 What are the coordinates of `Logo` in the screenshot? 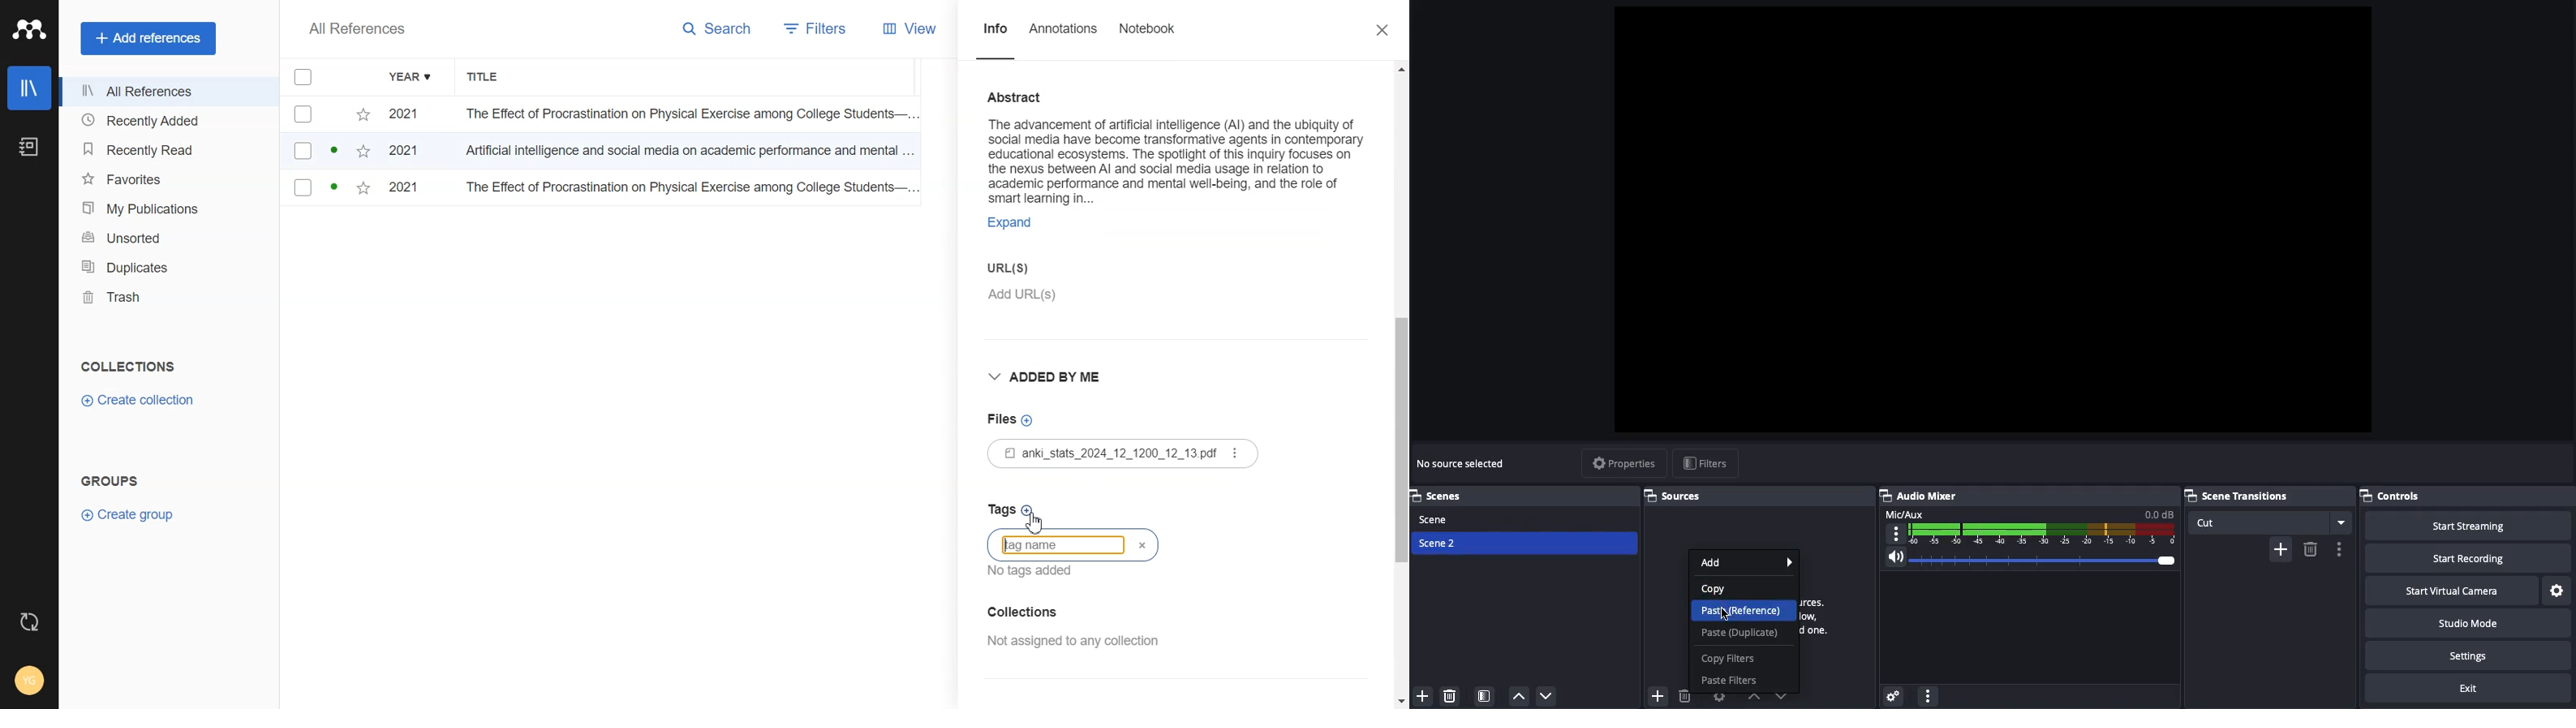 It's located at (29, 30).